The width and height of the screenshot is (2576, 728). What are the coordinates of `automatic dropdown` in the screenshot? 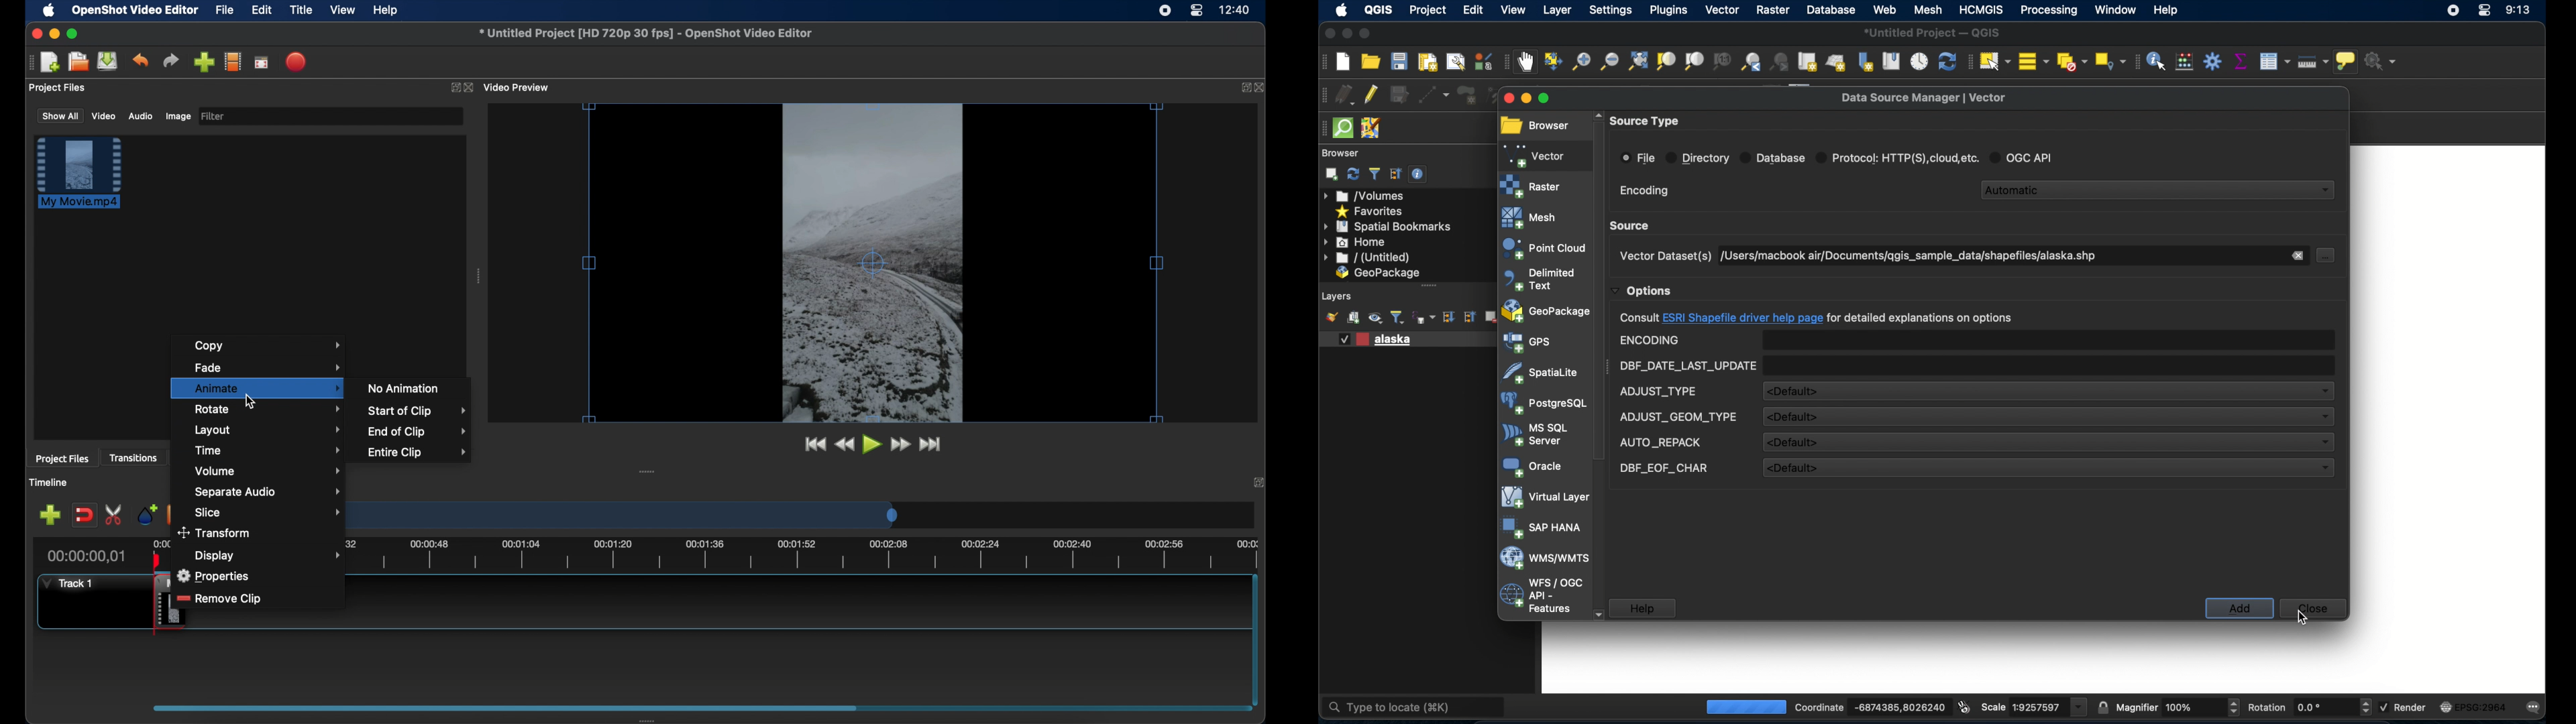 It's located at (2159, 188).